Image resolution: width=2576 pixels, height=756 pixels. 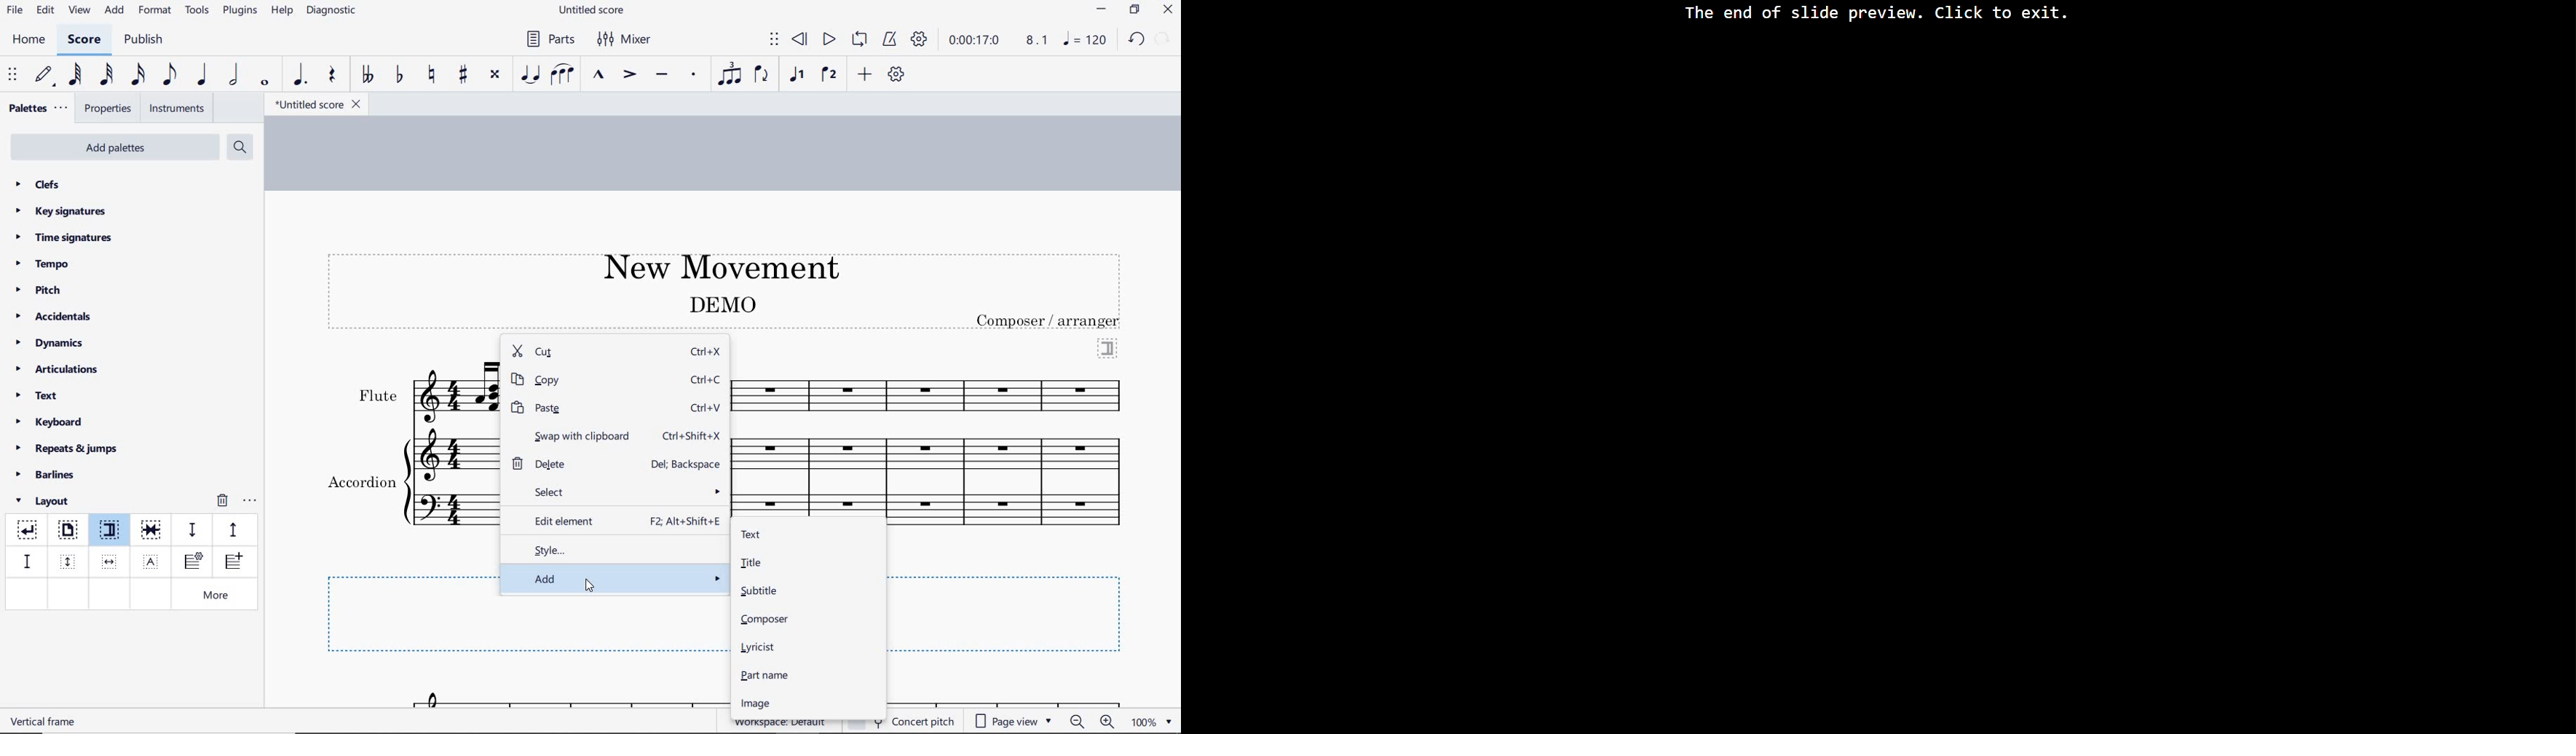 What do you see at coordinates (801, 40) in the screenshot?
I see `rewind` at bounding box center [801, 40].